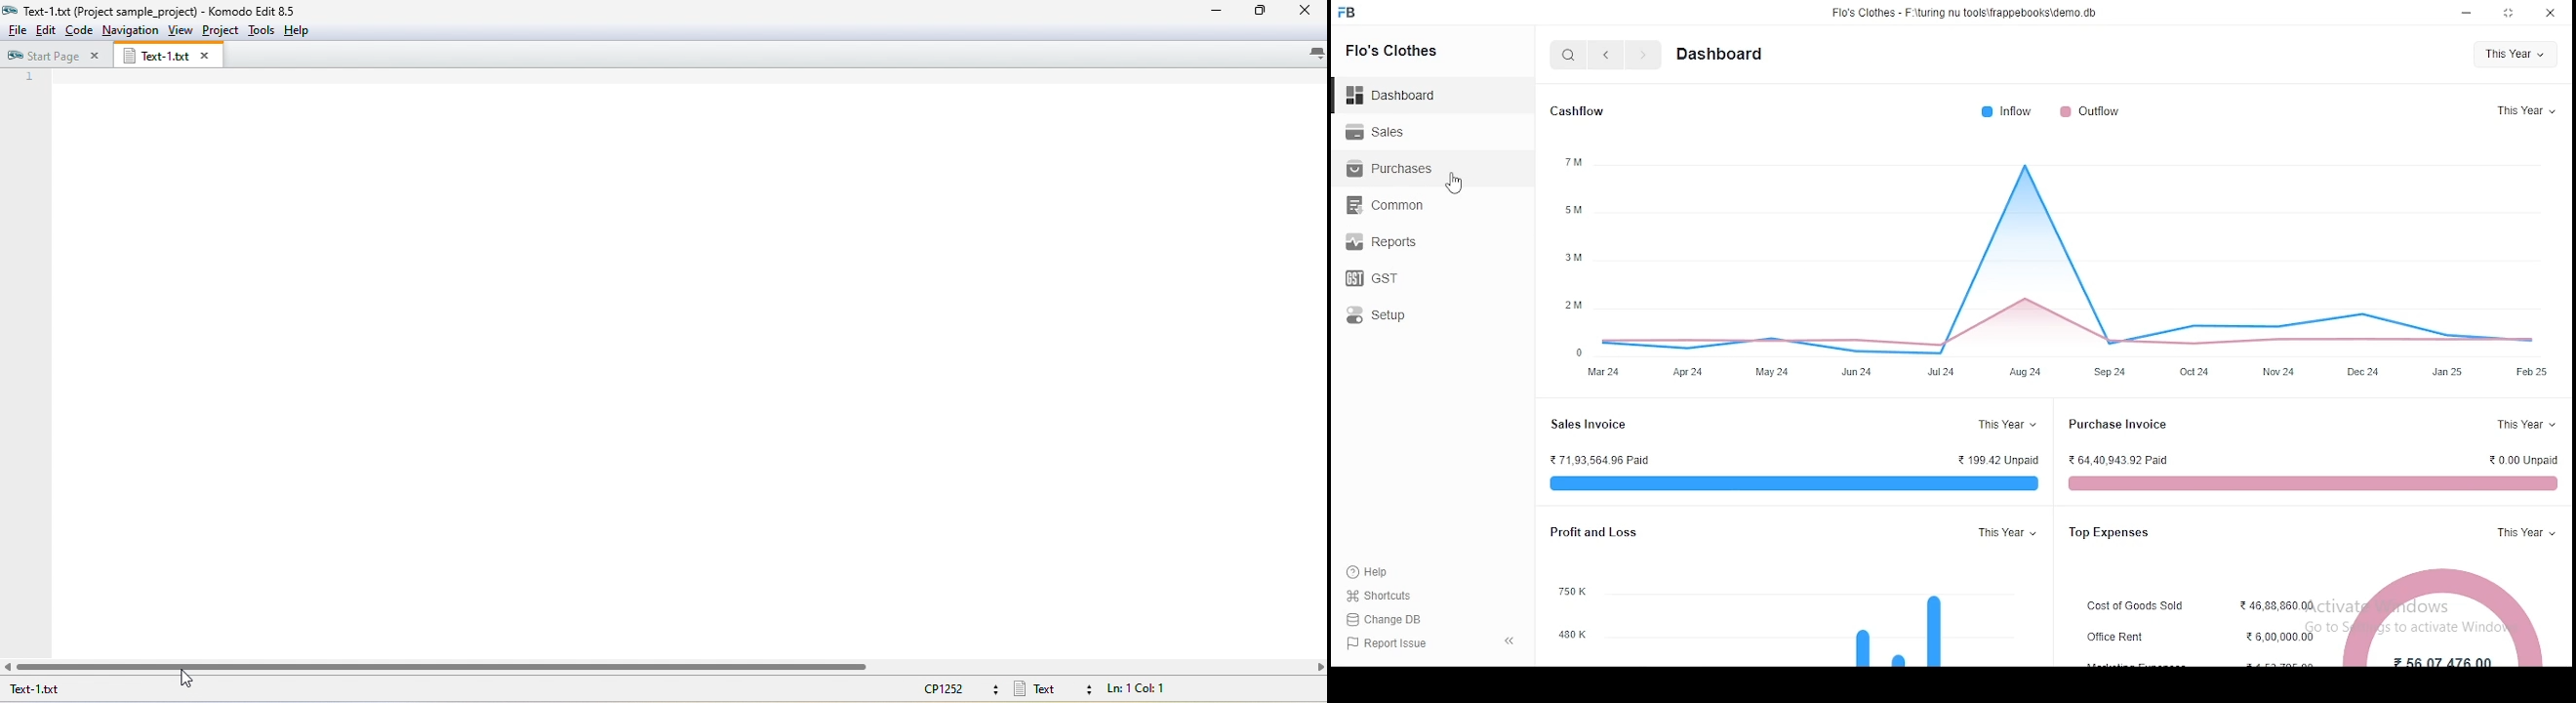  Describe the element at coordinates (2515, 55) in the screenshot. I see `this year` at that location.